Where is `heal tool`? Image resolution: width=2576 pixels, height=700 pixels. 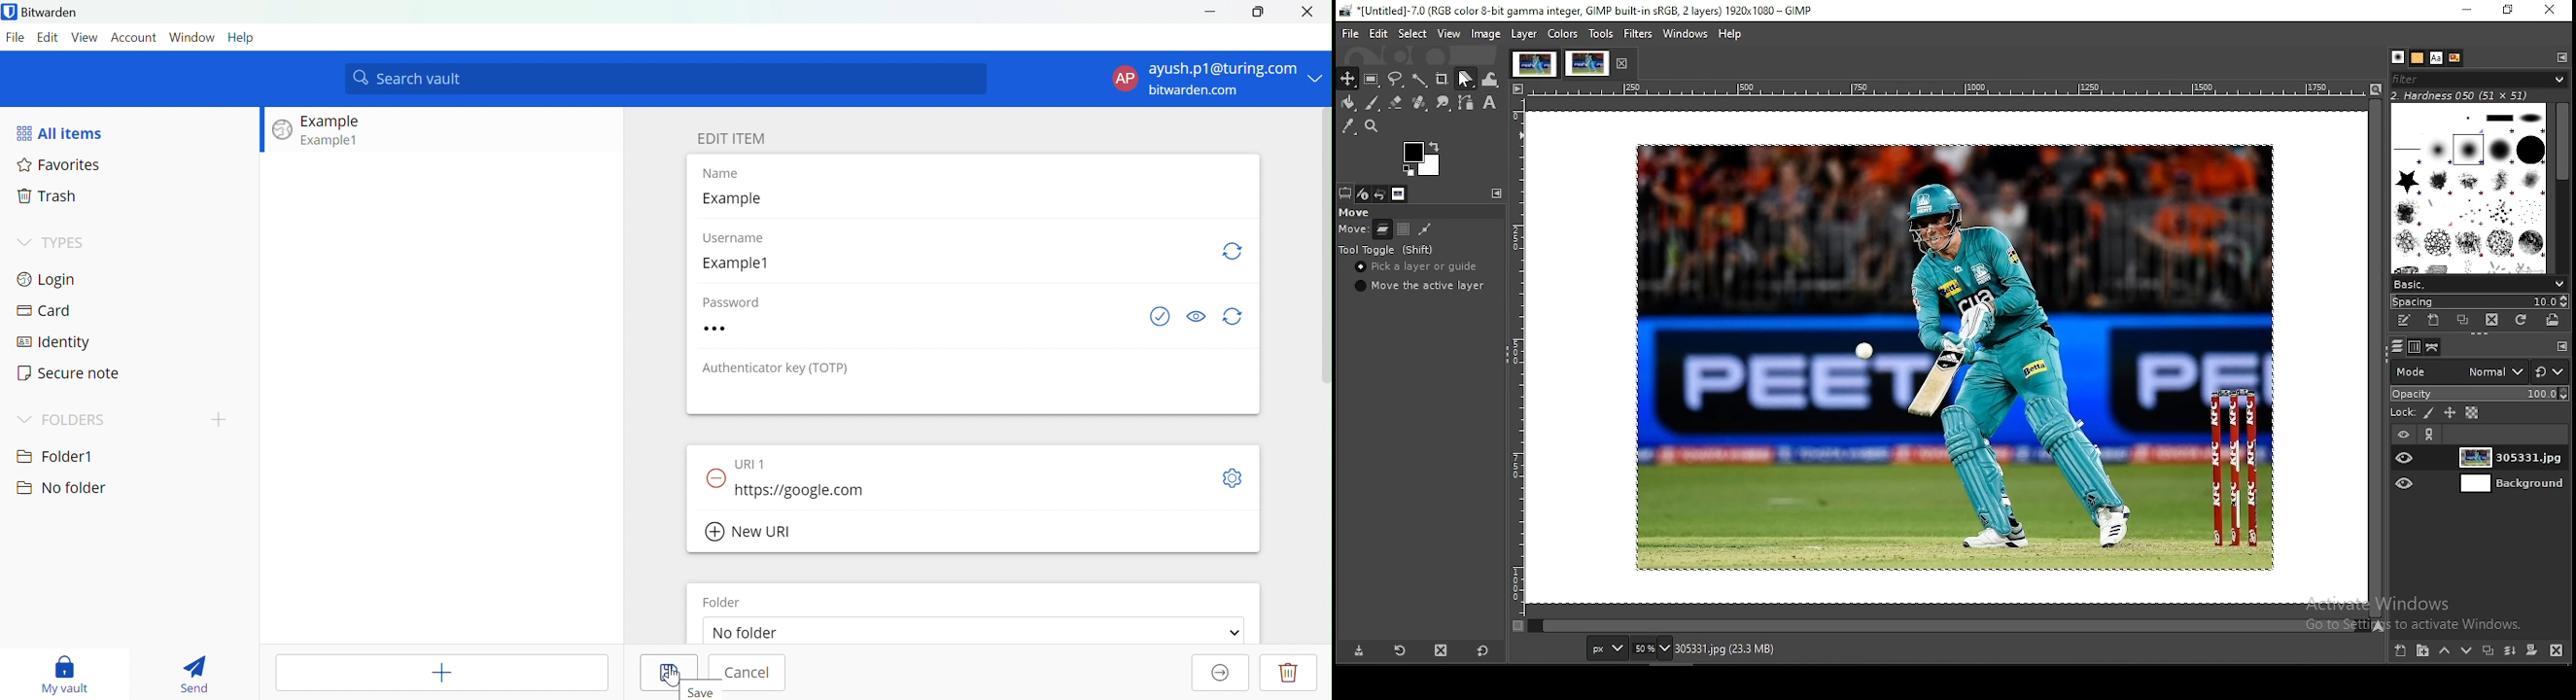
heal tool is located at coordinates (1420, 103).